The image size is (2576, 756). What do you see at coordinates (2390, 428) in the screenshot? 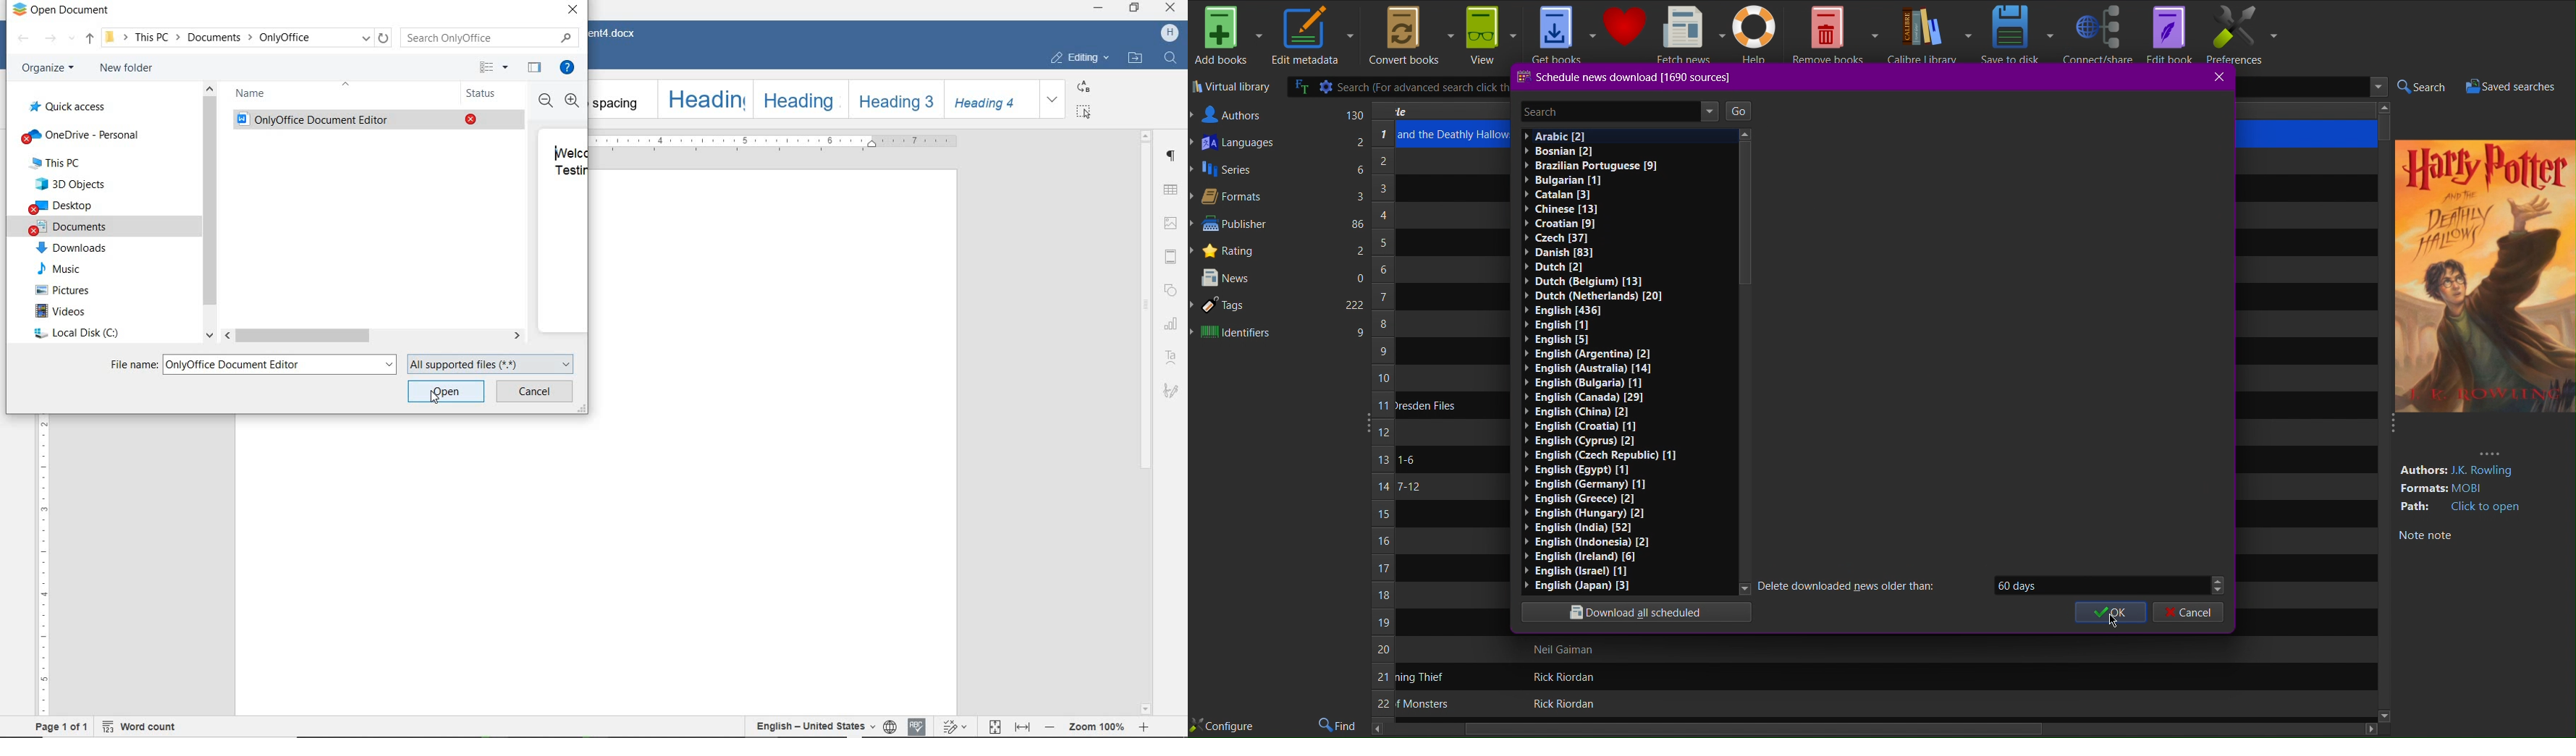
I see `close collapse` at bounding box center [2390, 428].